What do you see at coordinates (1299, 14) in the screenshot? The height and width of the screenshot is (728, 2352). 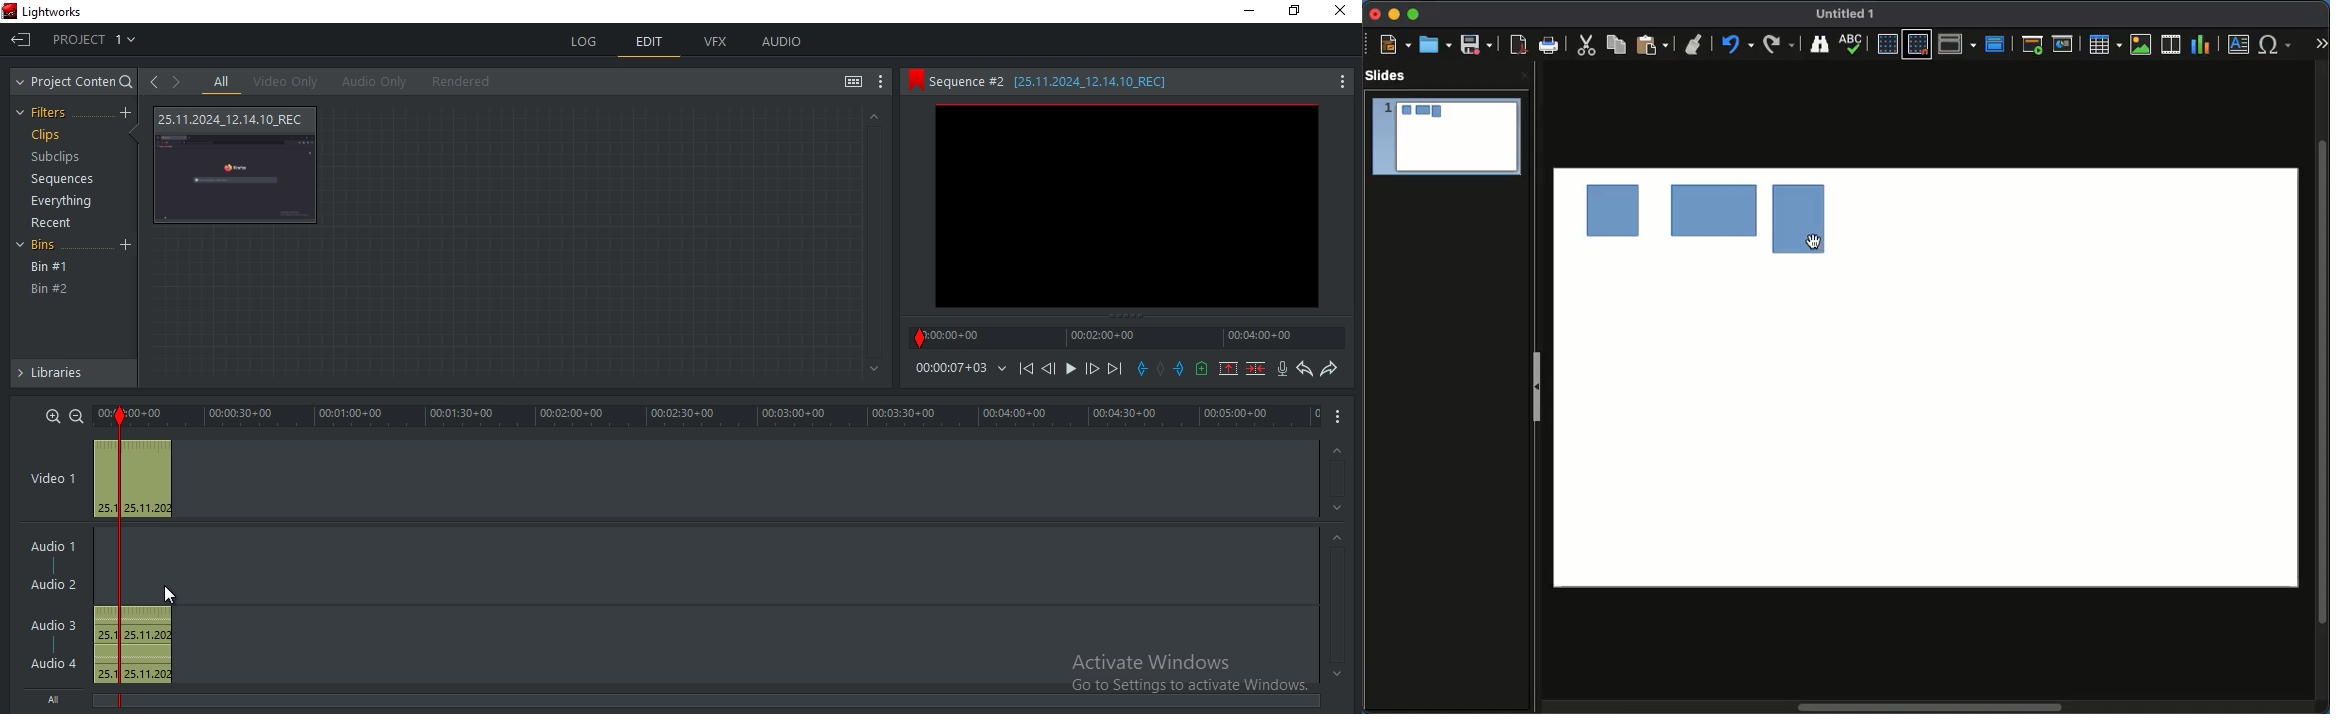 I see `Maximize` at bounding box center [1299, 14].